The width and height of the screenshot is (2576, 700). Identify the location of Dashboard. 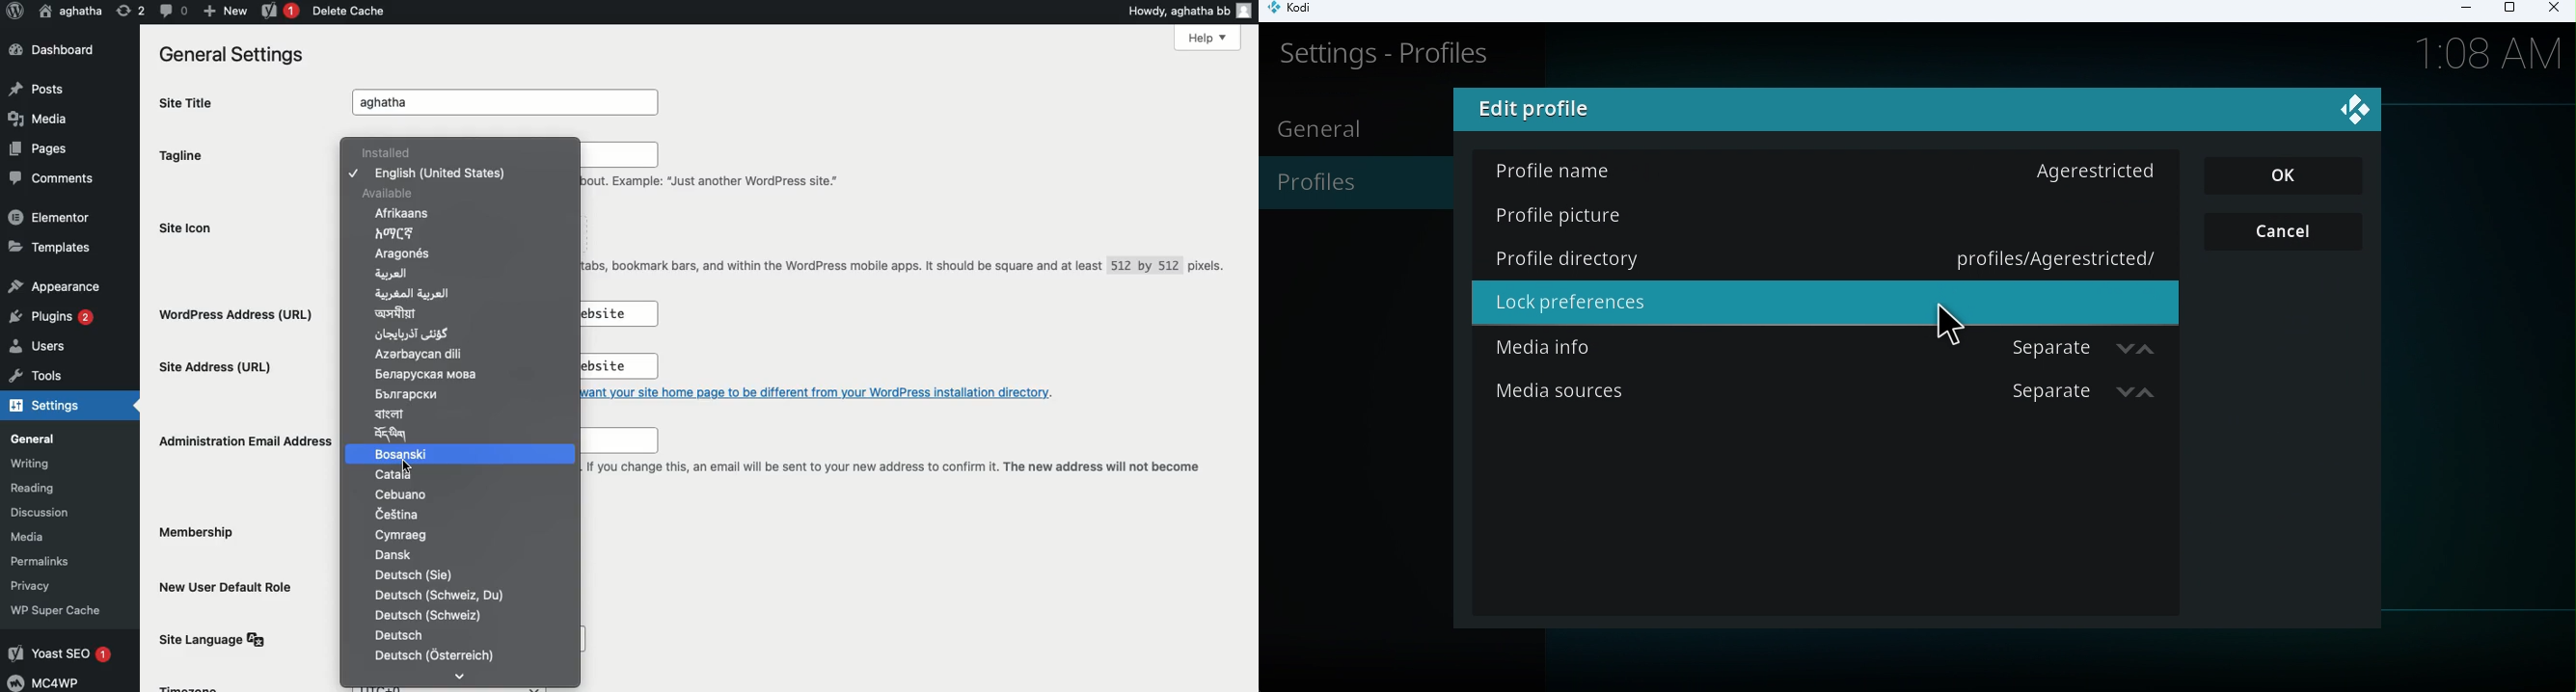
(50, 49).